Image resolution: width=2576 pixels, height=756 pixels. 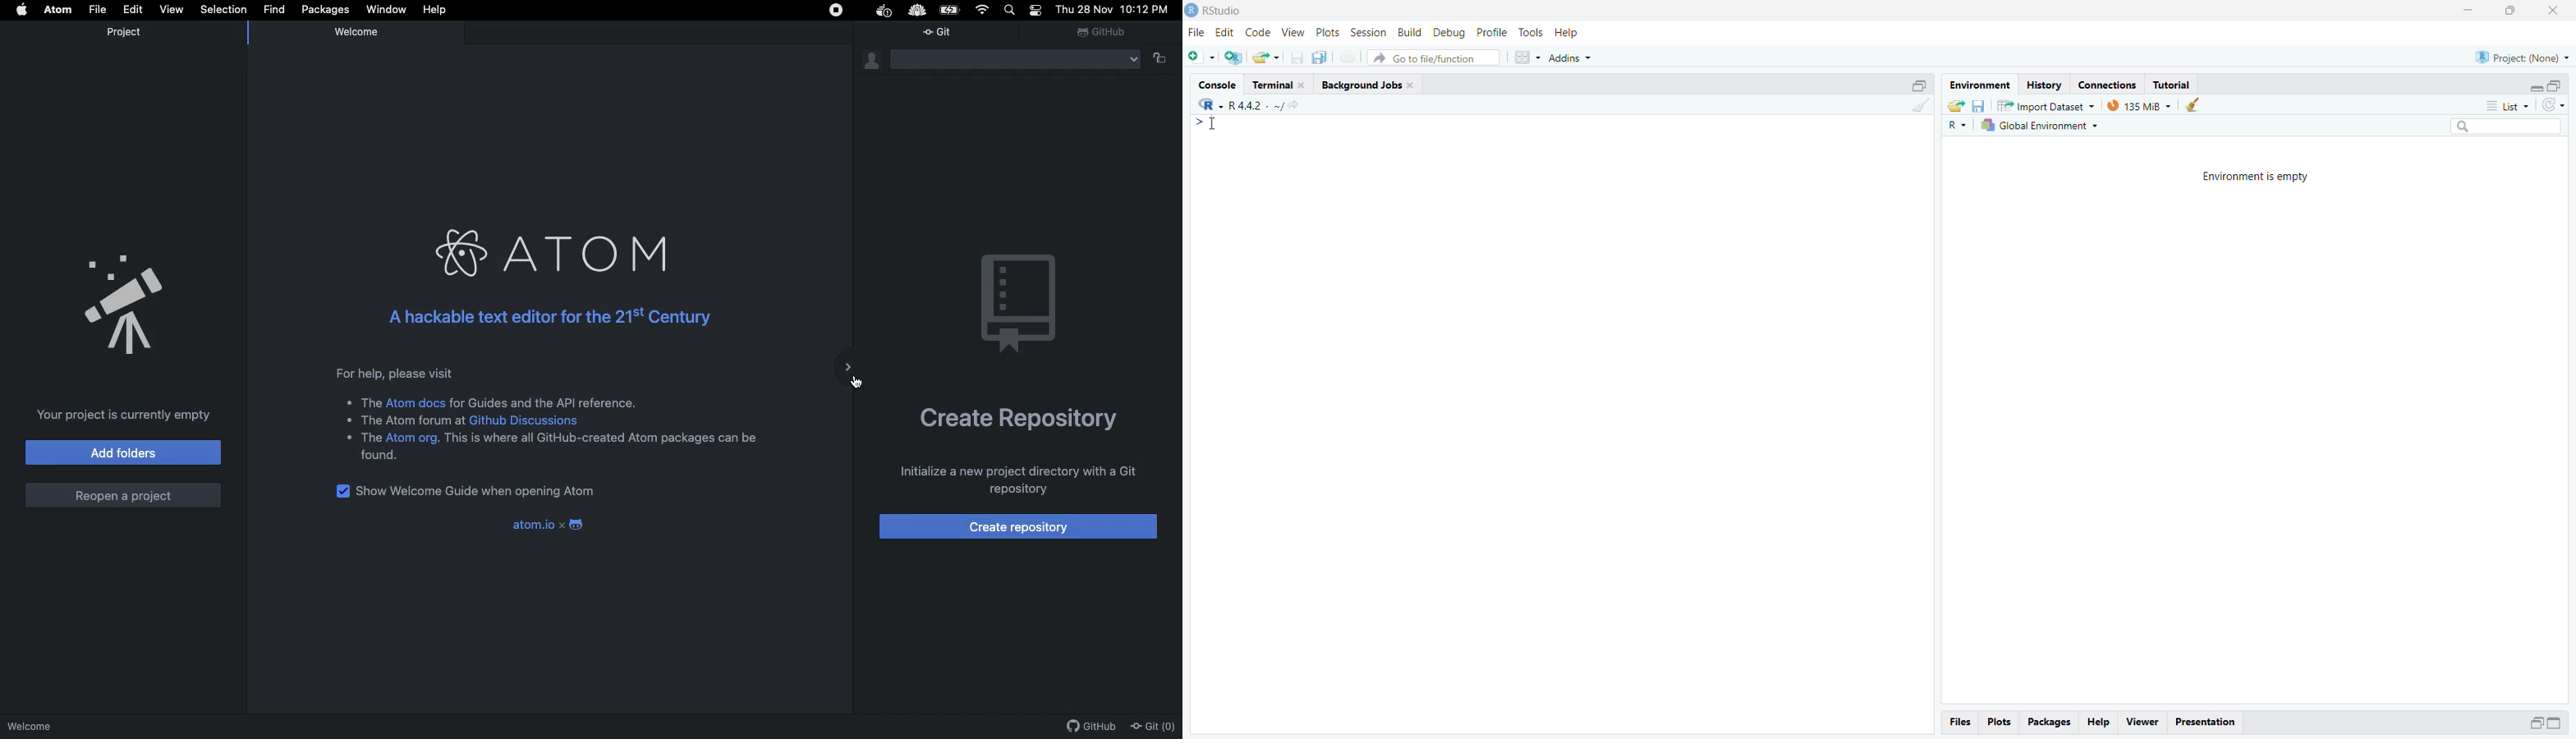 I want to click on Project (None), so click(x=2524, y=57).